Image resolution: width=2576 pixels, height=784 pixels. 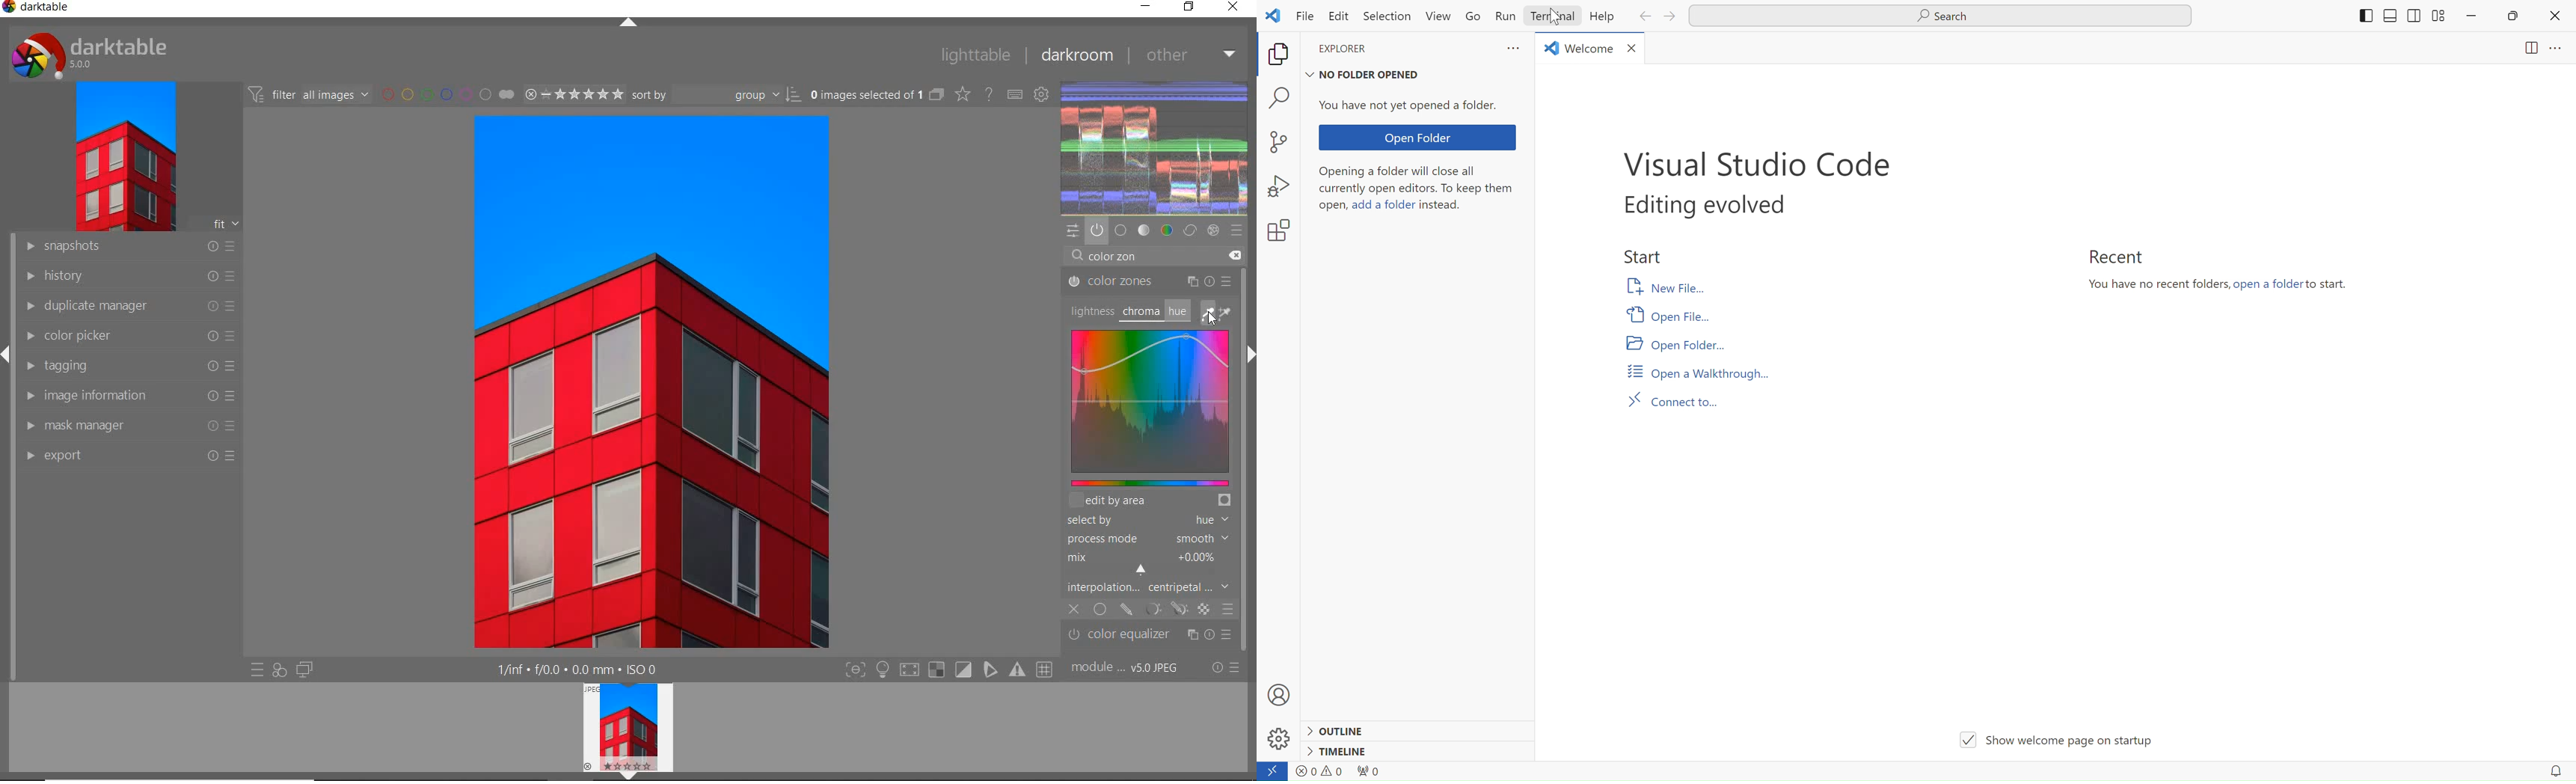 I want to click on gamut check, so click(x=935, y=670).